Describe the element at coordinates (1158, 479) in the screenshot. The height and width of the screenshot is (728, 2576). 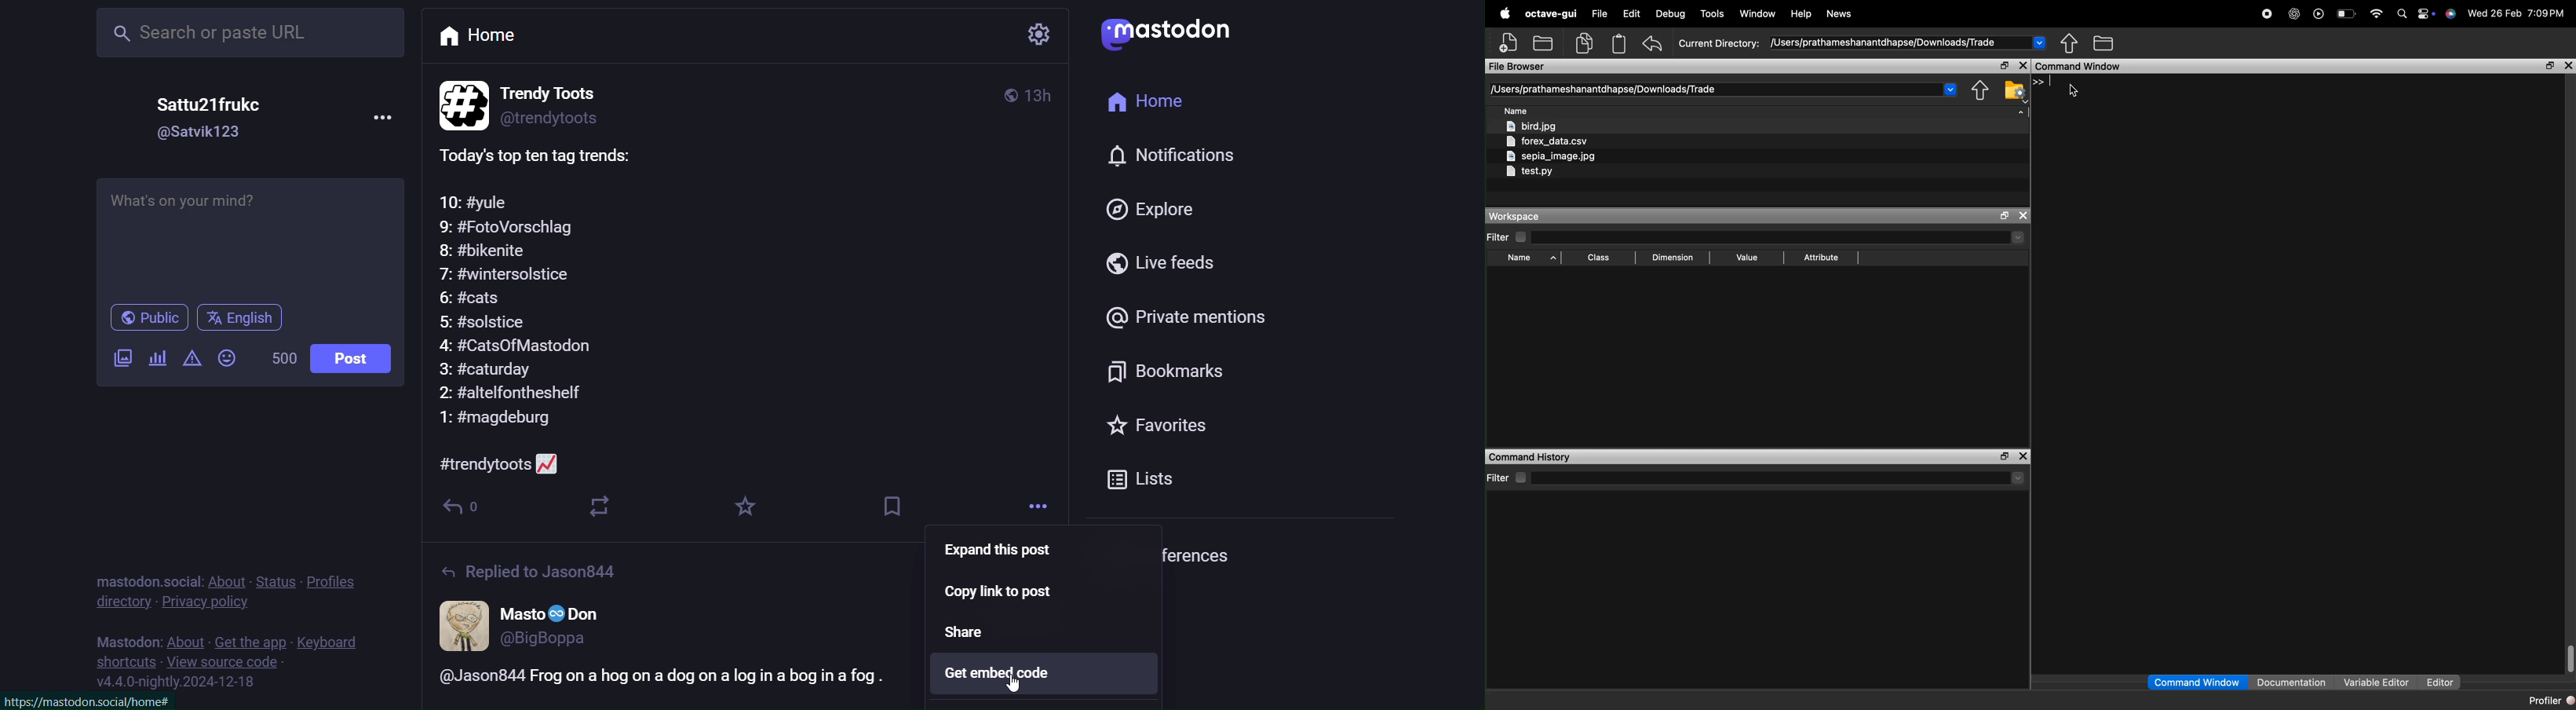
I see `lists` at that location.